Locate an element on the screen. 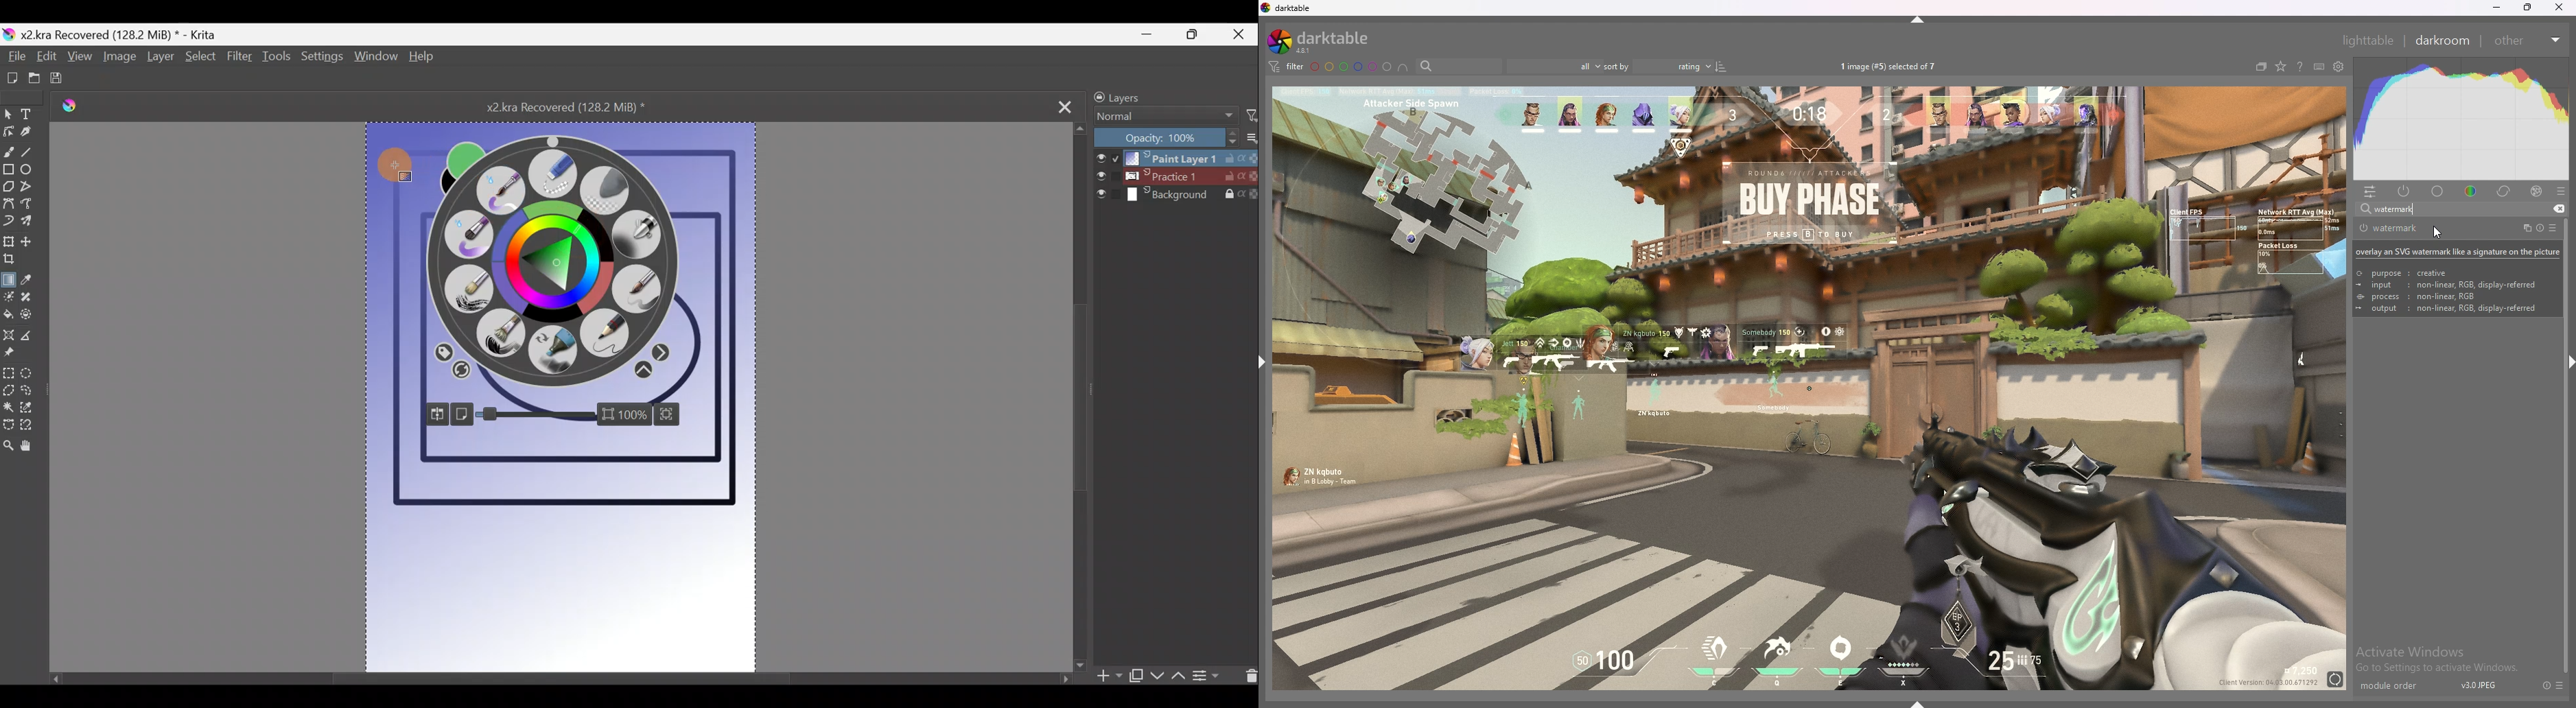 This screenshot has width=2576, height=728. Cursor is located at coordinates (558, 237).